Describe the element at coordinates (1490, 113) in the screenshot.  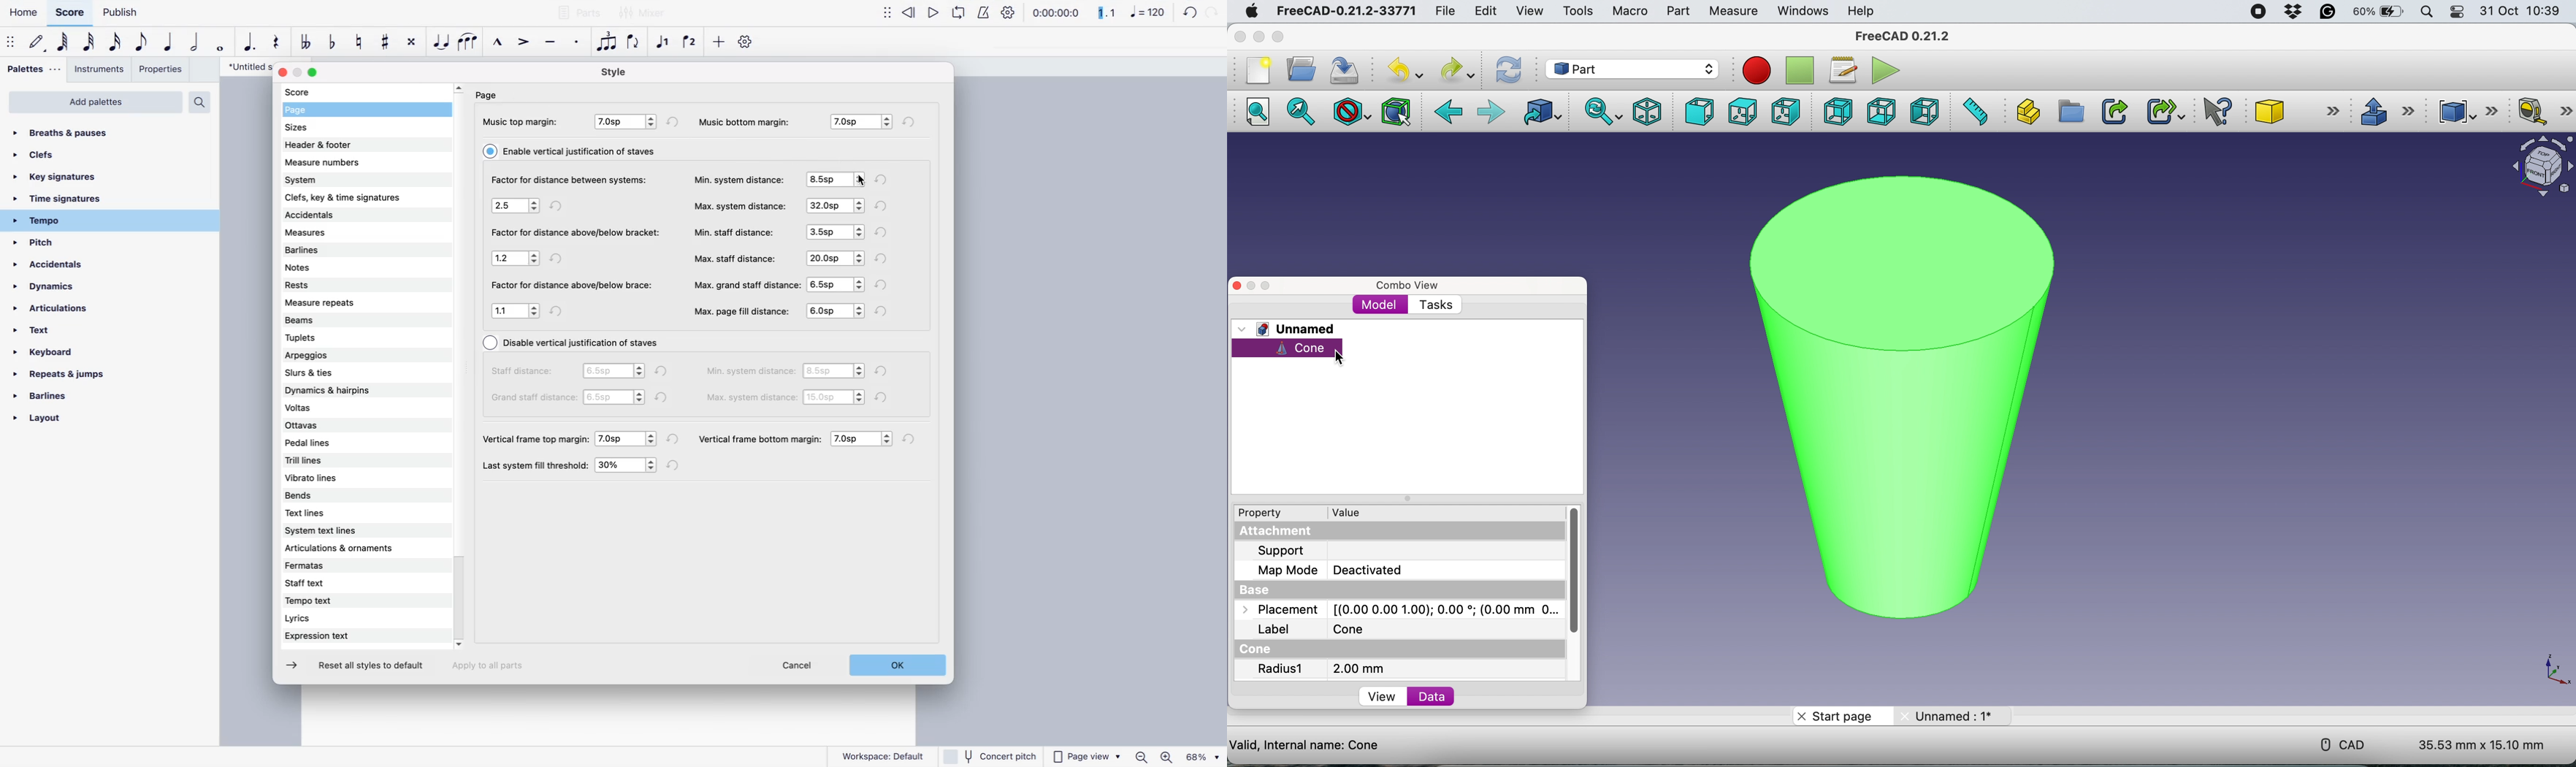
I see `forward` at that location.